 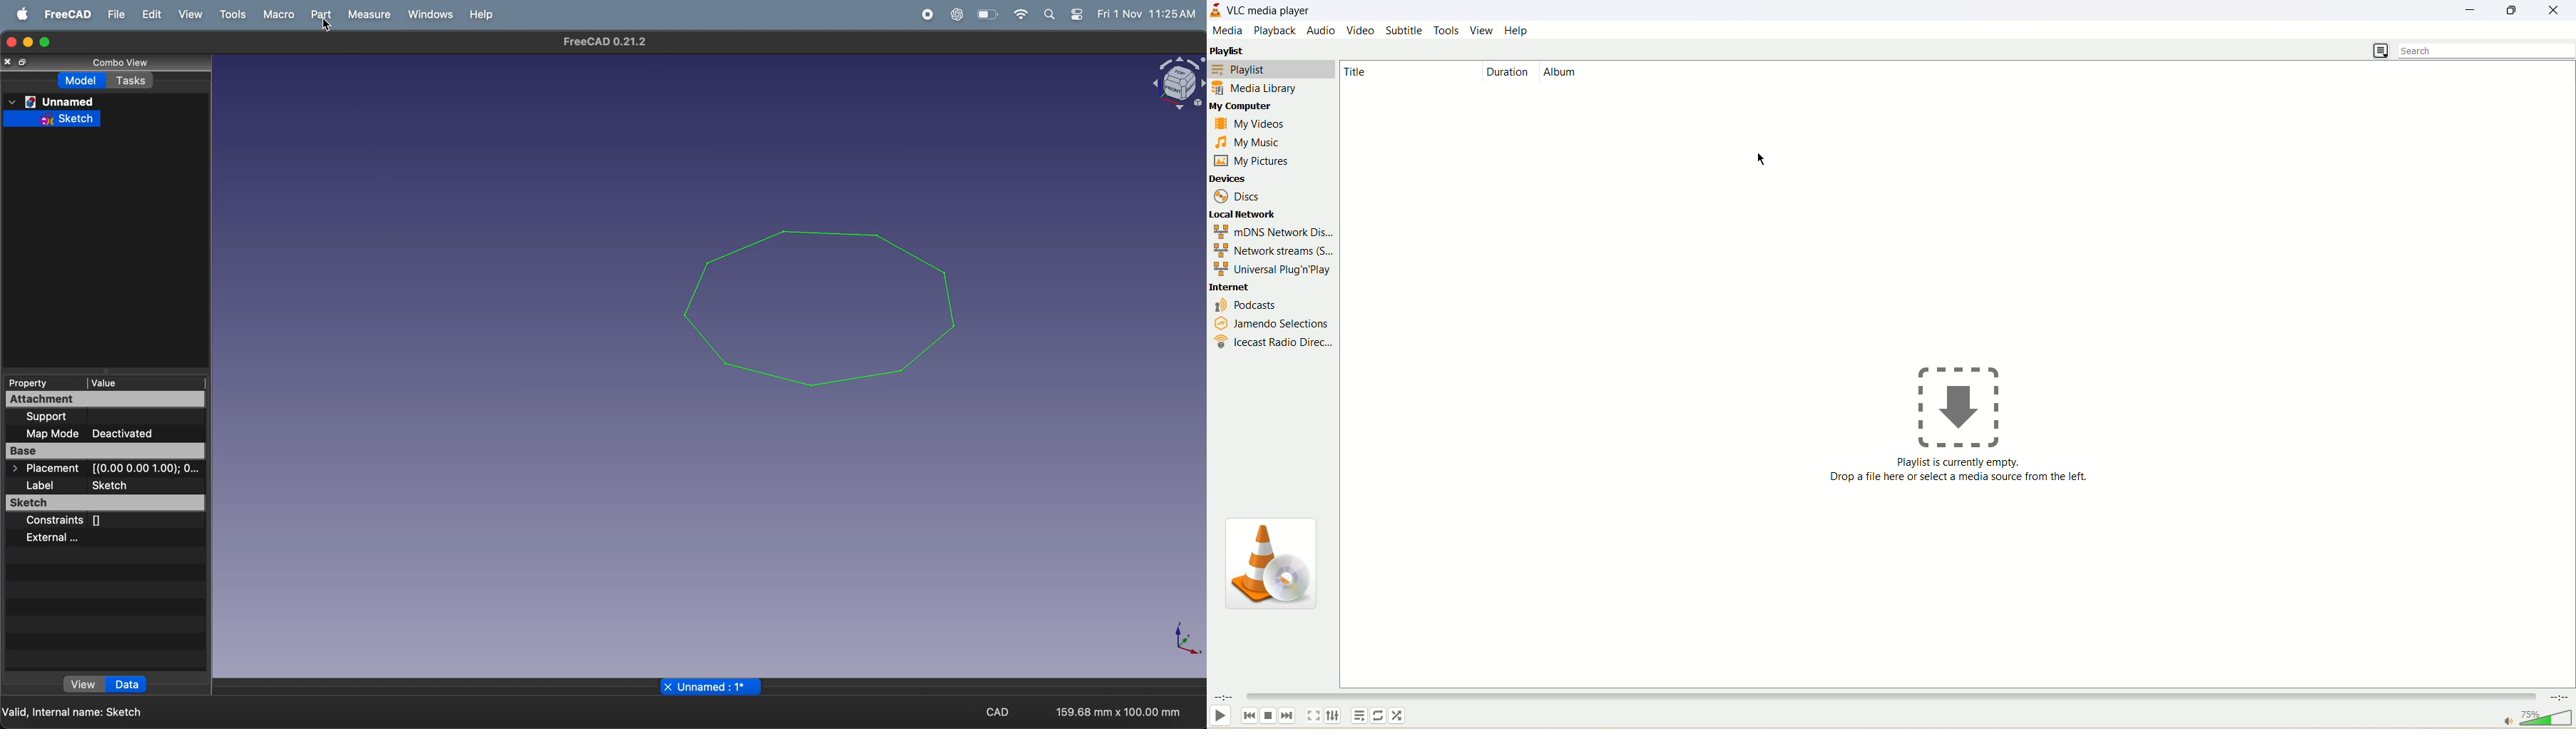 I want to click on tasks, so click(x=131, y=81).